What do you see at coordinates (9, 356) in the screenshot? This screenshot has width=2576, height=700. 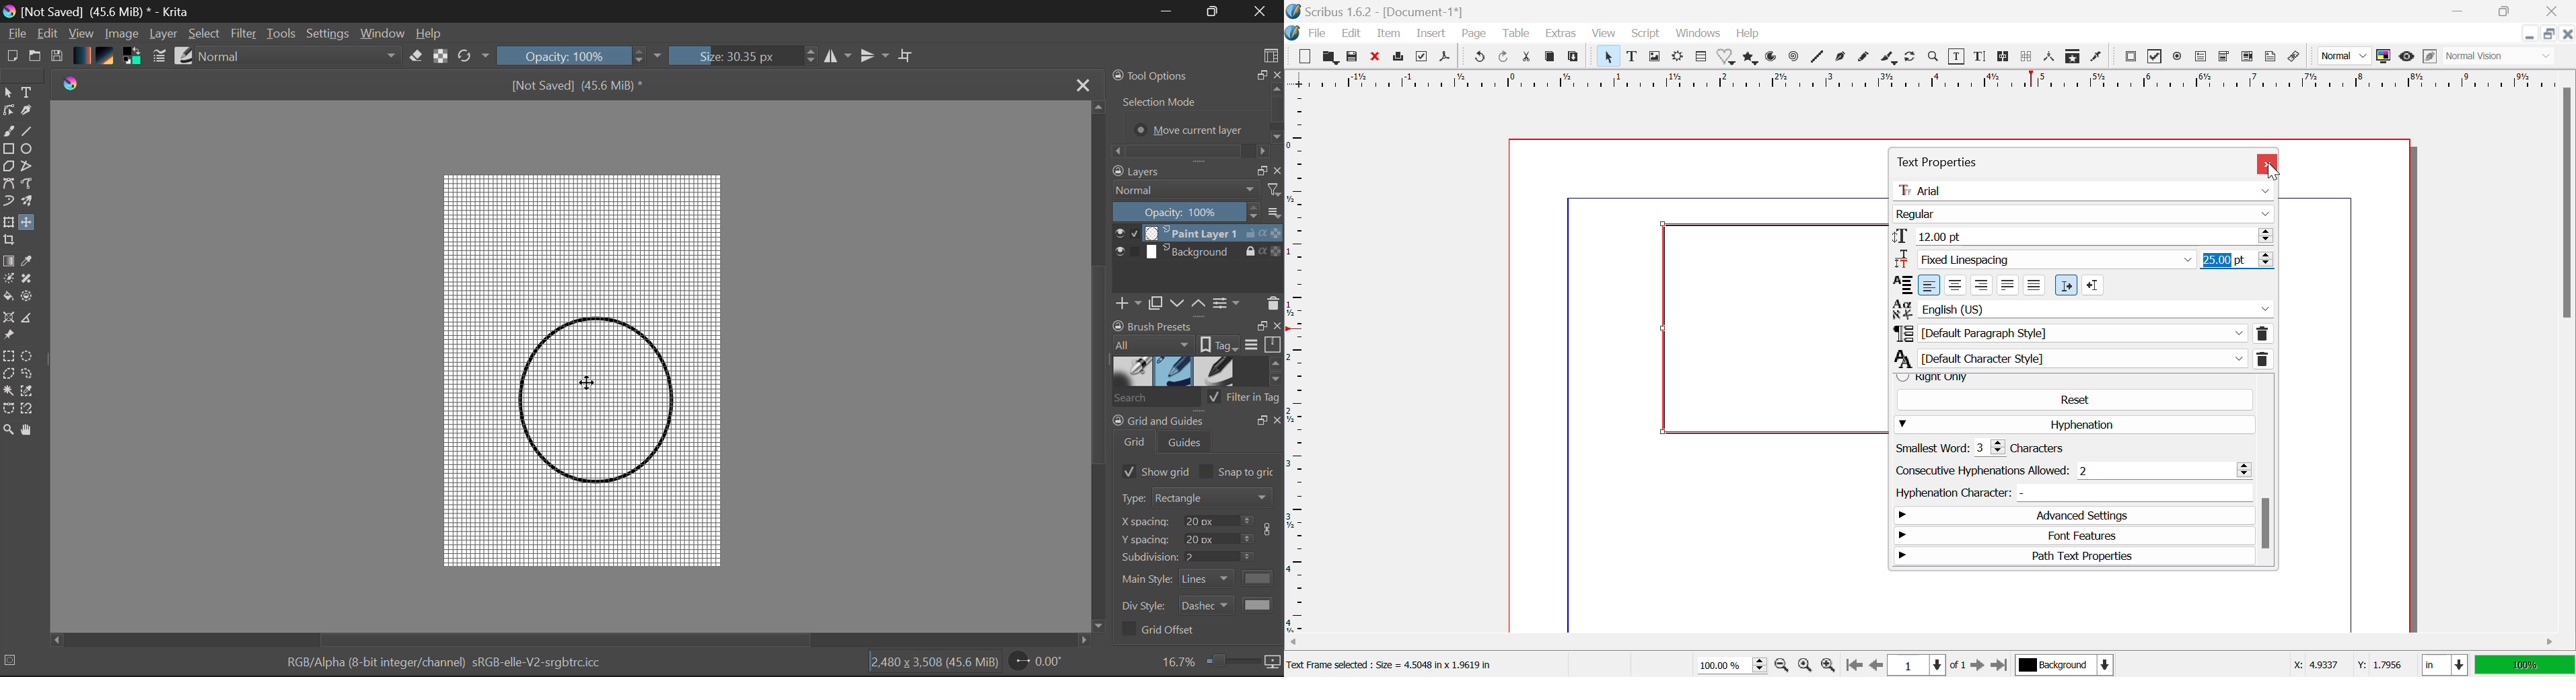 I see `Rectangular Selection` at bounding box center [9, 356].